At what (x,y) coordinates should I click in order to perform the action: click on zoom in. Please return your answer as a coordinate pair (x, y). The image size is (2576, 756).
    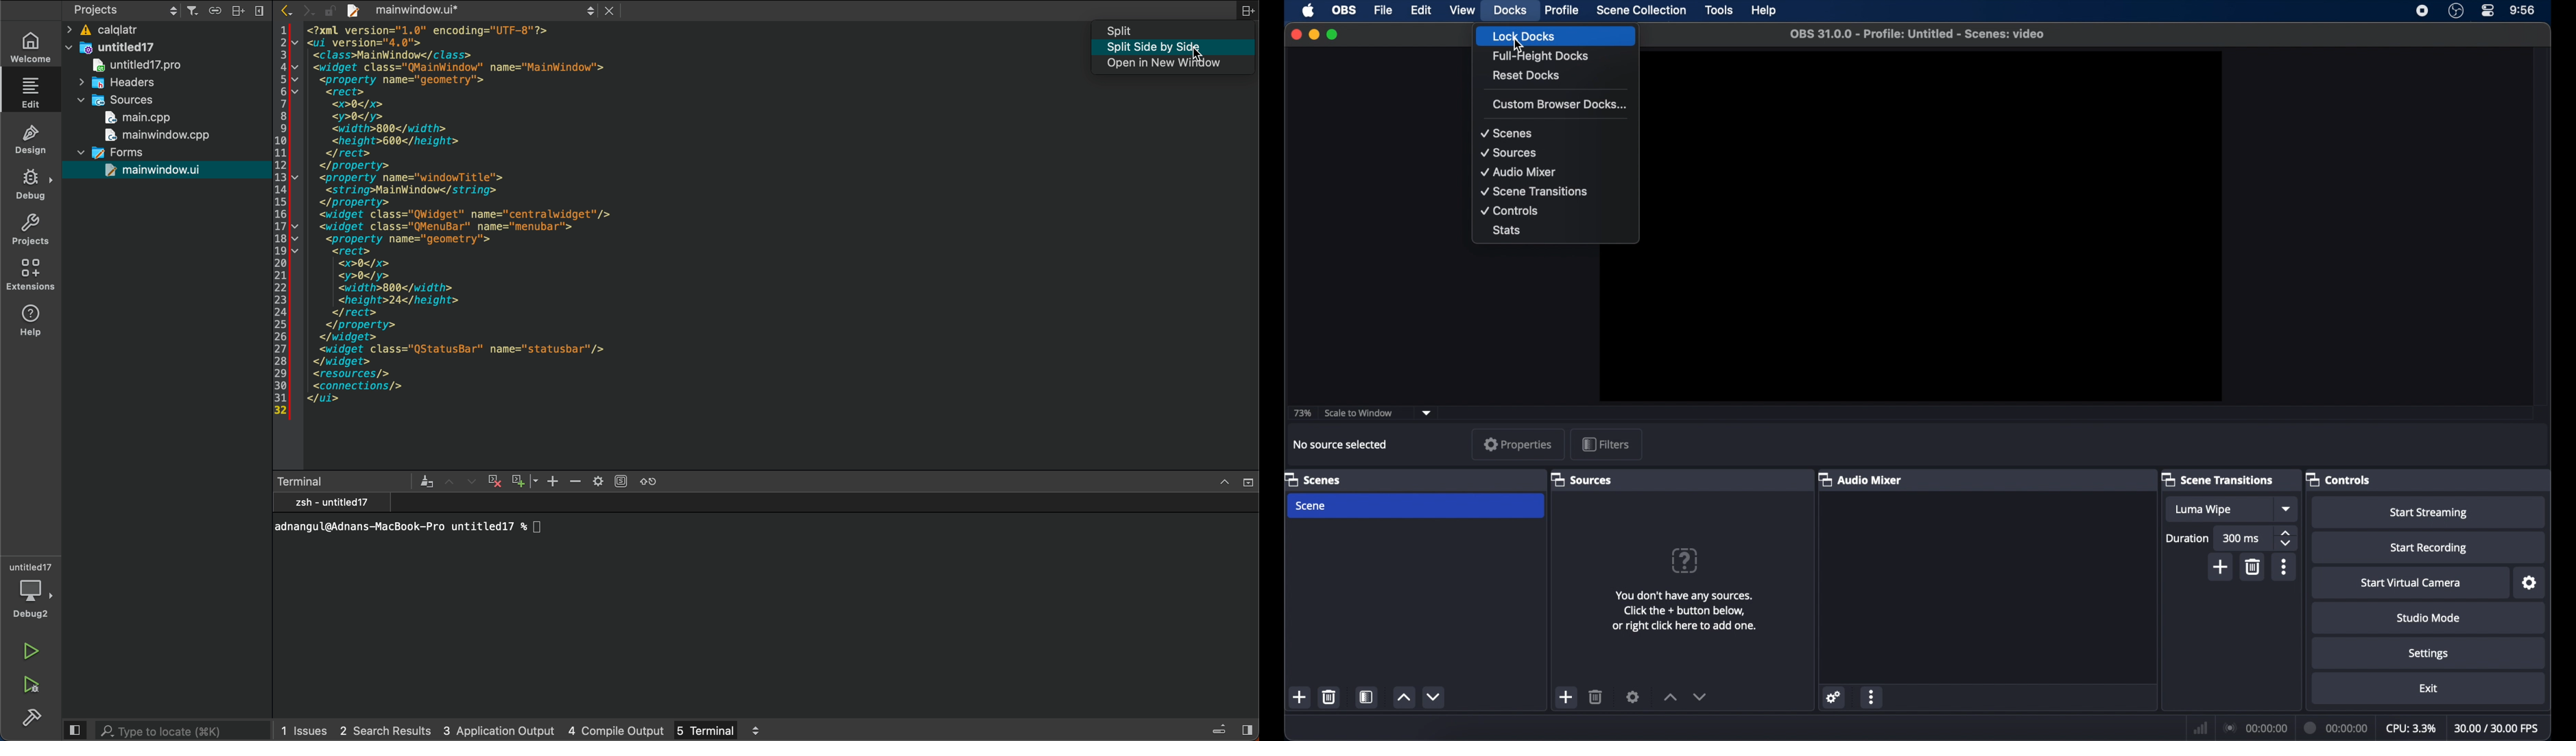
    Looking at the image, I should click on (552, 481).